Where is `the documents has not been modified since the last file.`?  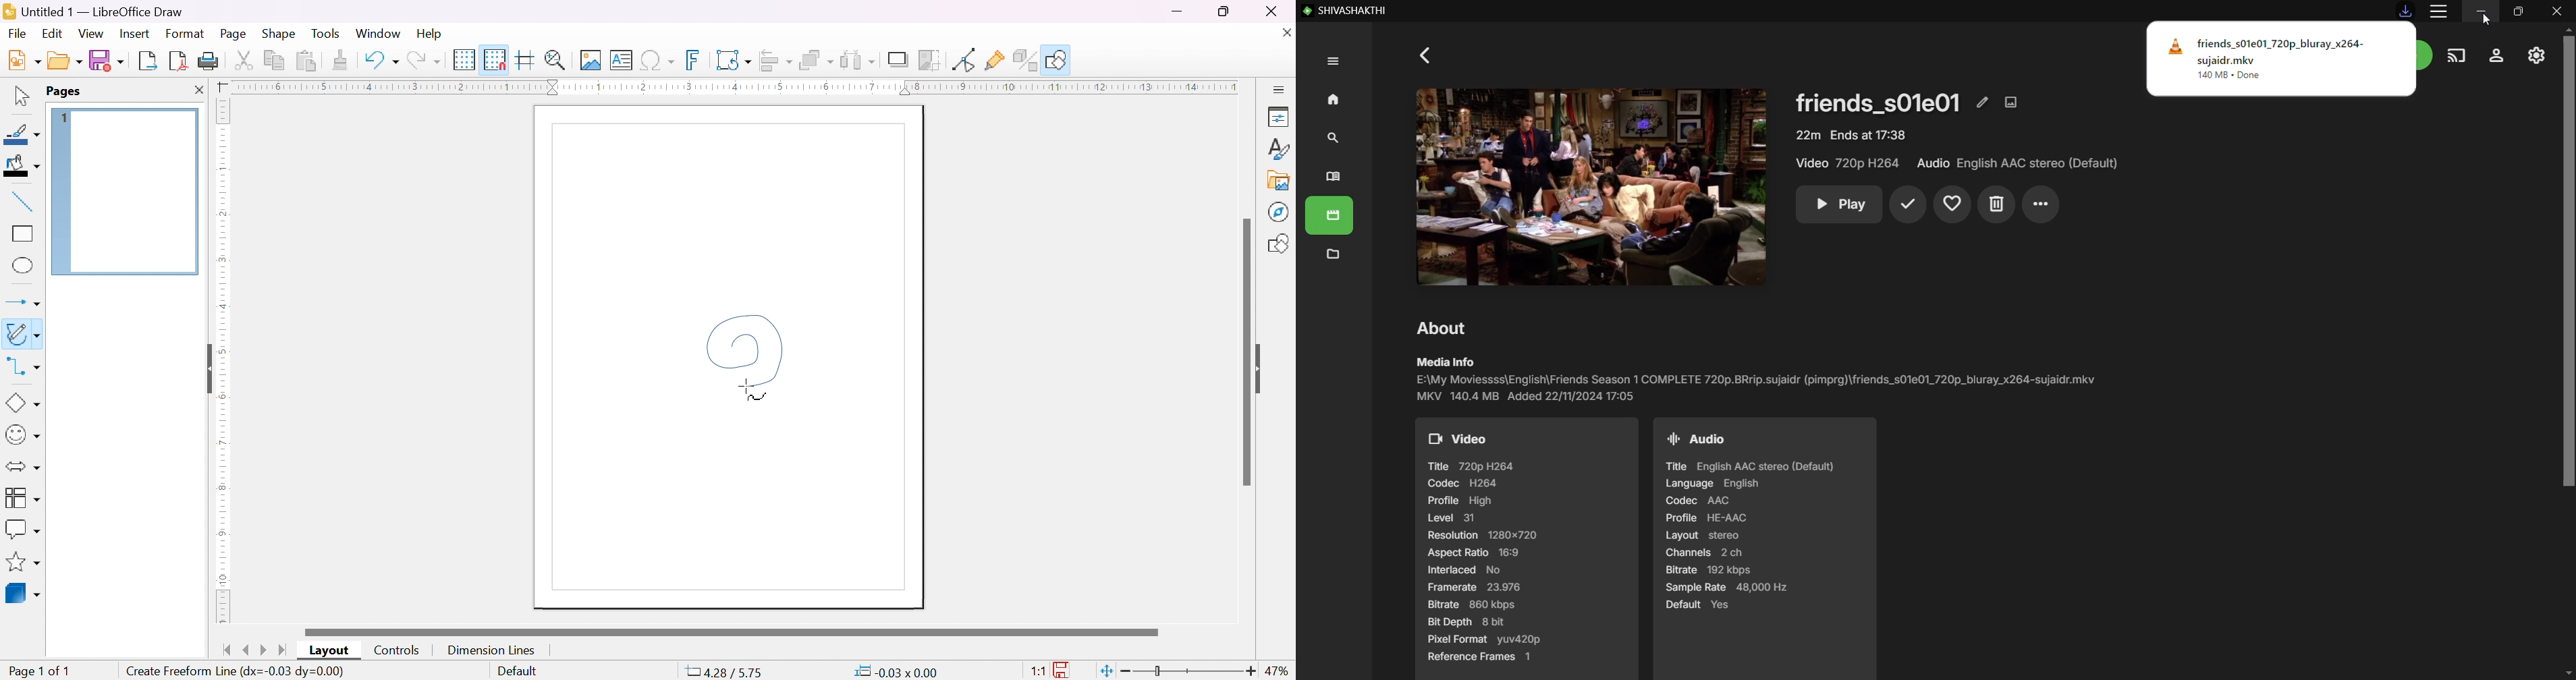 the documents has not been modified since the last file. is located at coordinates (1064, 671).